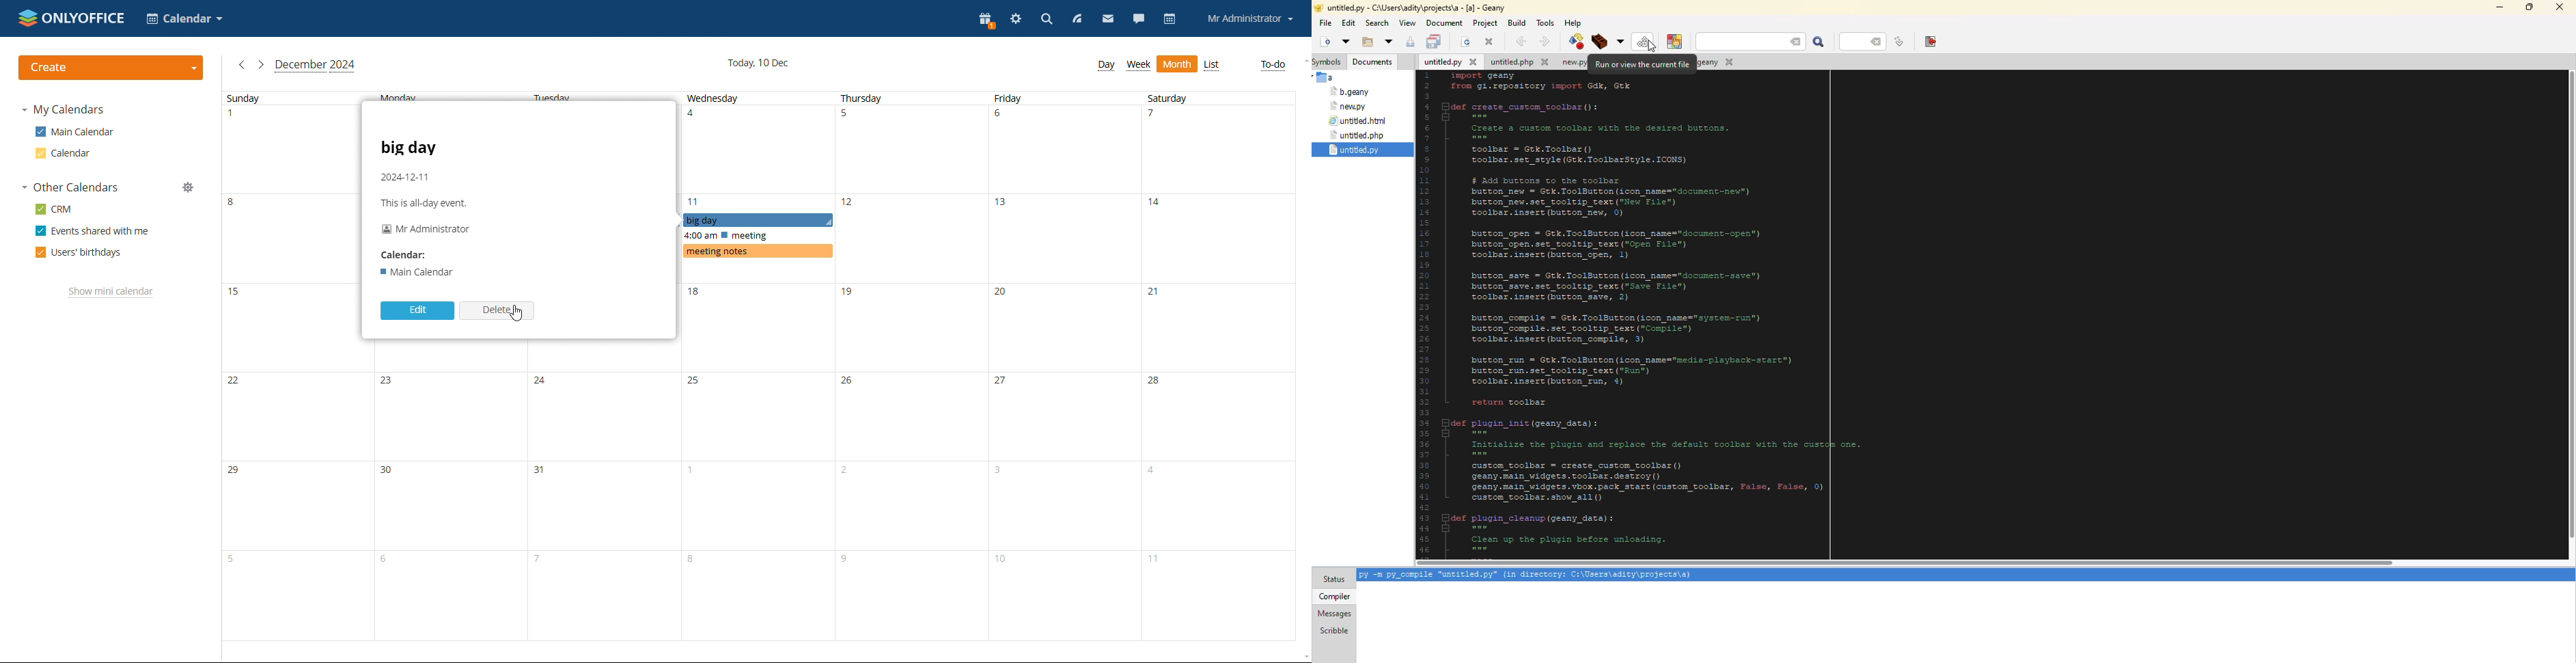  I want to click on next month, so click(261, 64).